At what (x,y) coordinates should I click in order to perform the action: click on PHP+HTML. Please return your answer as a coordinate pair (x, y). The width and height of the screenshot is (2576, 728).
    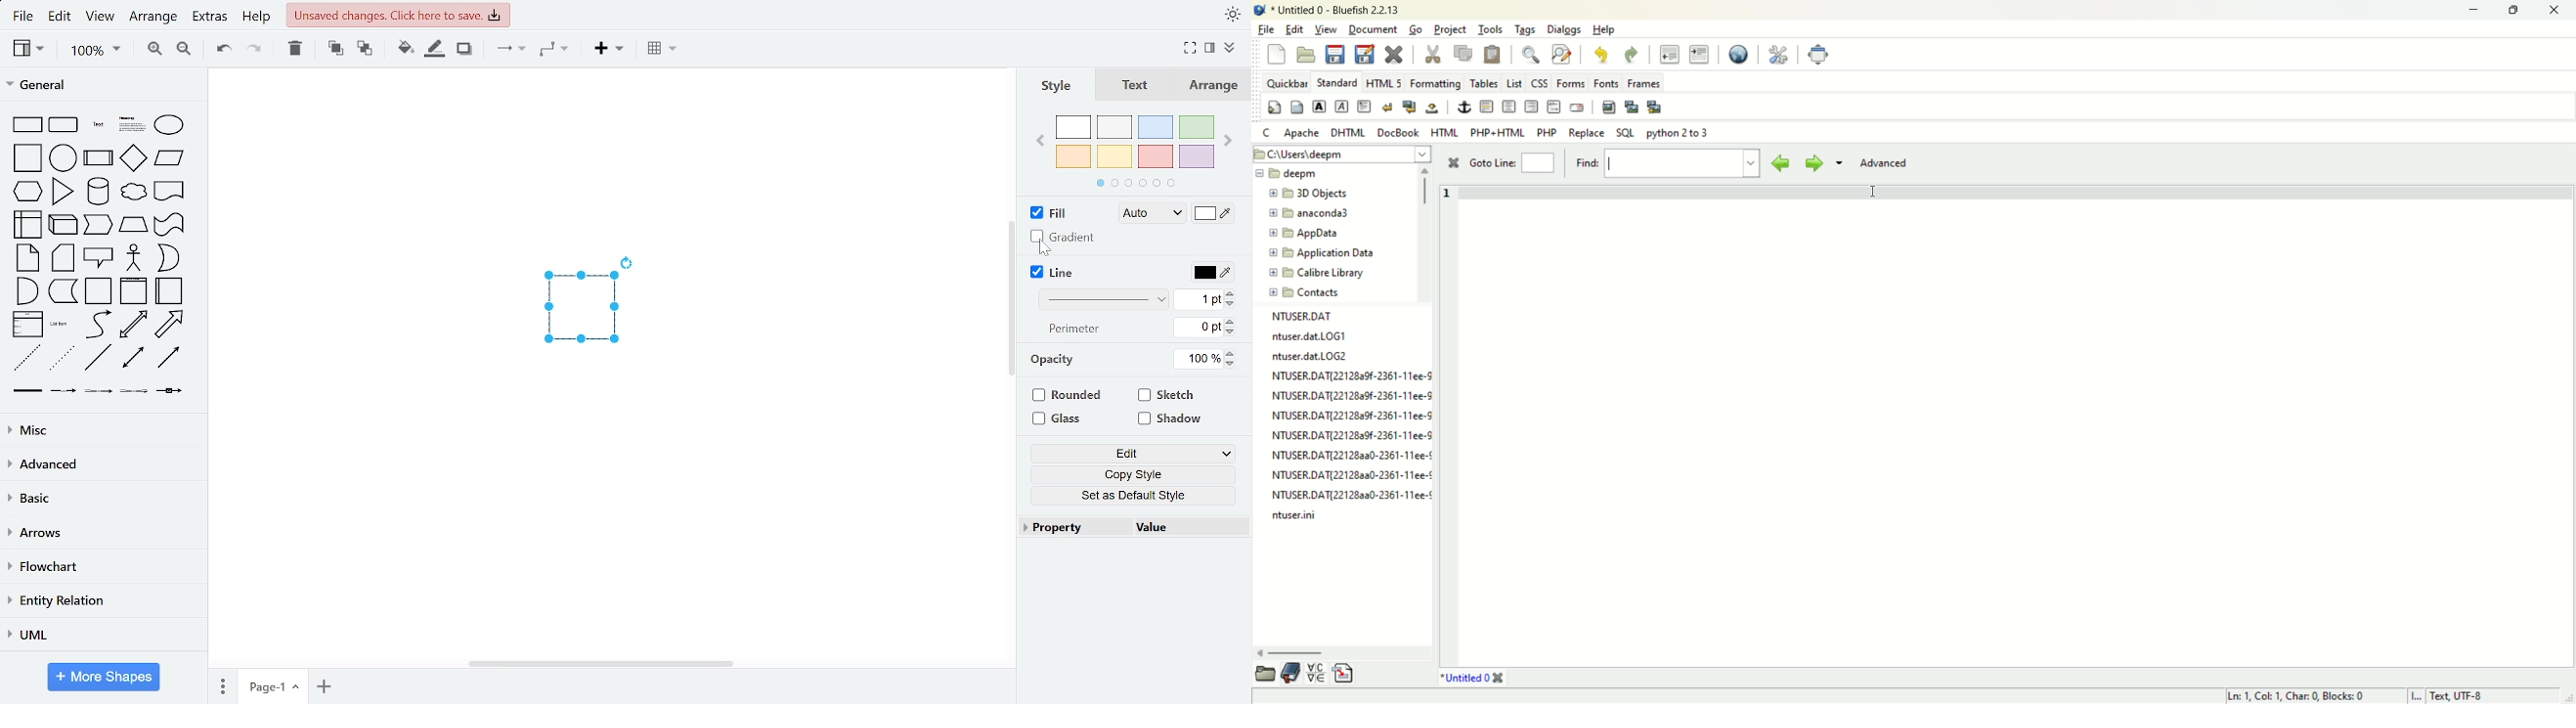
    Looking at the image, I should click on (1498, 133).